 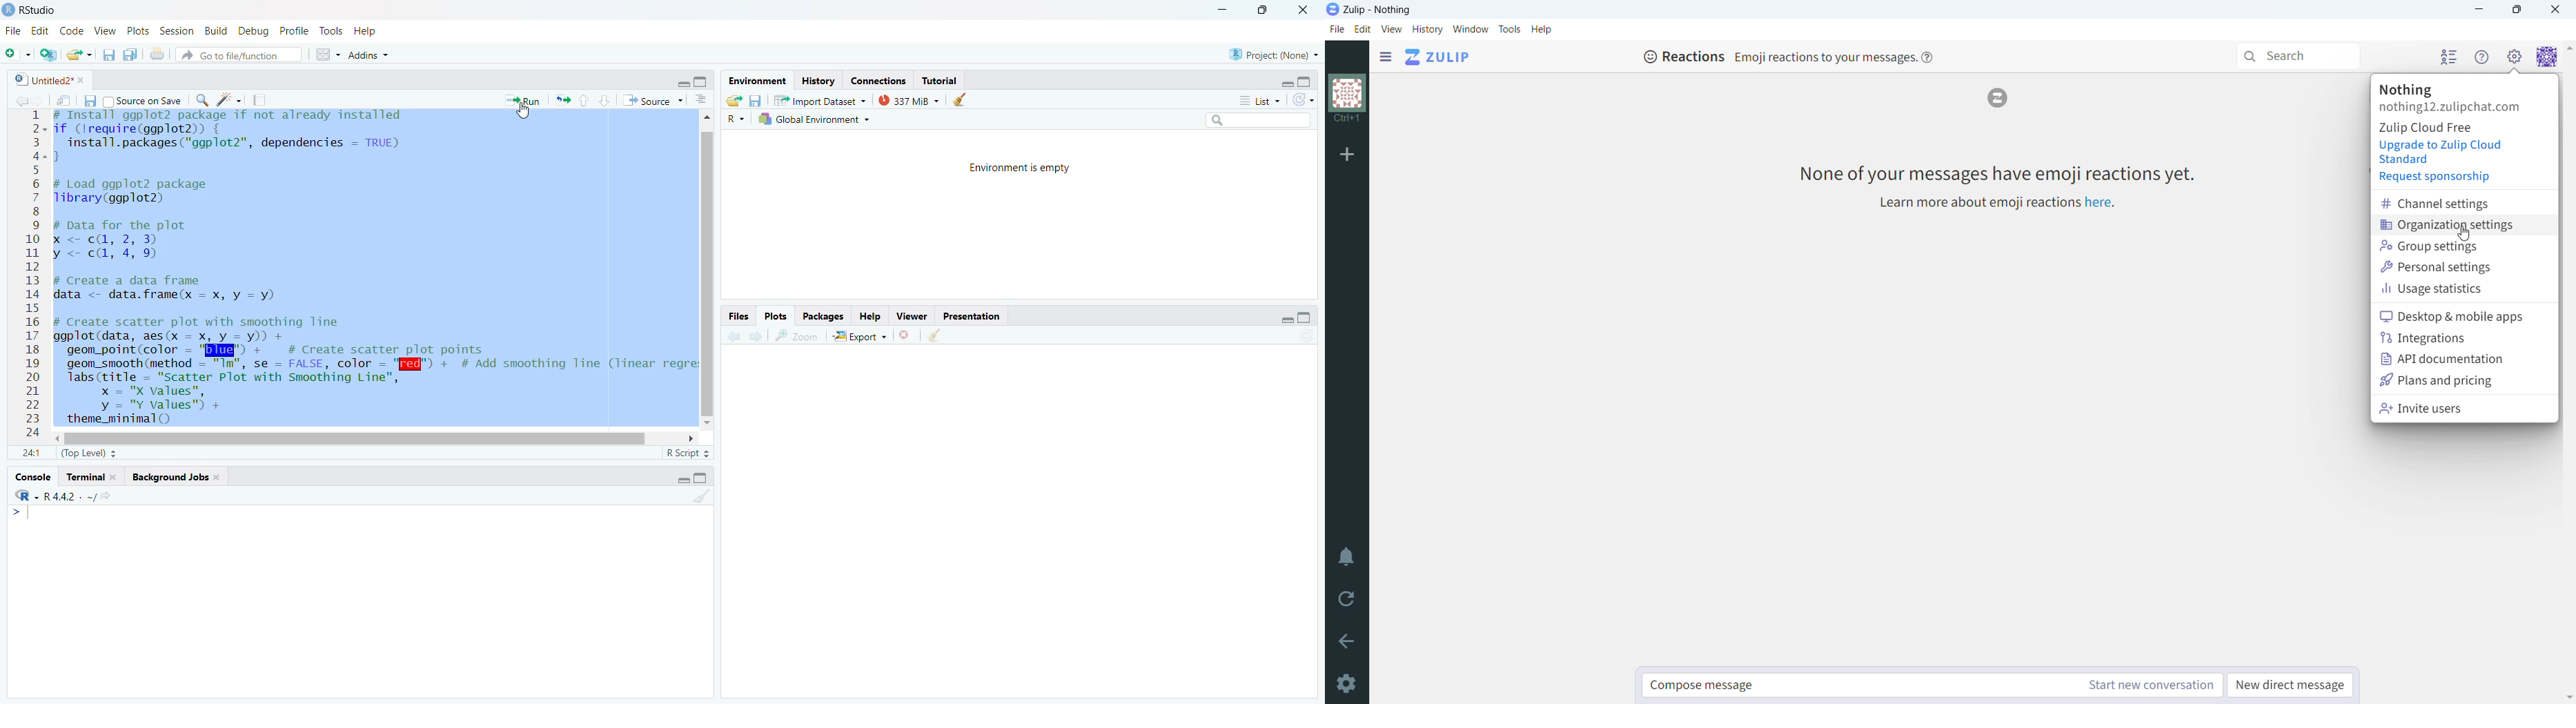 What do you see at coordinates (1471, 29) in the screenshot?
I see `window` at bounding box center [1471, 29].